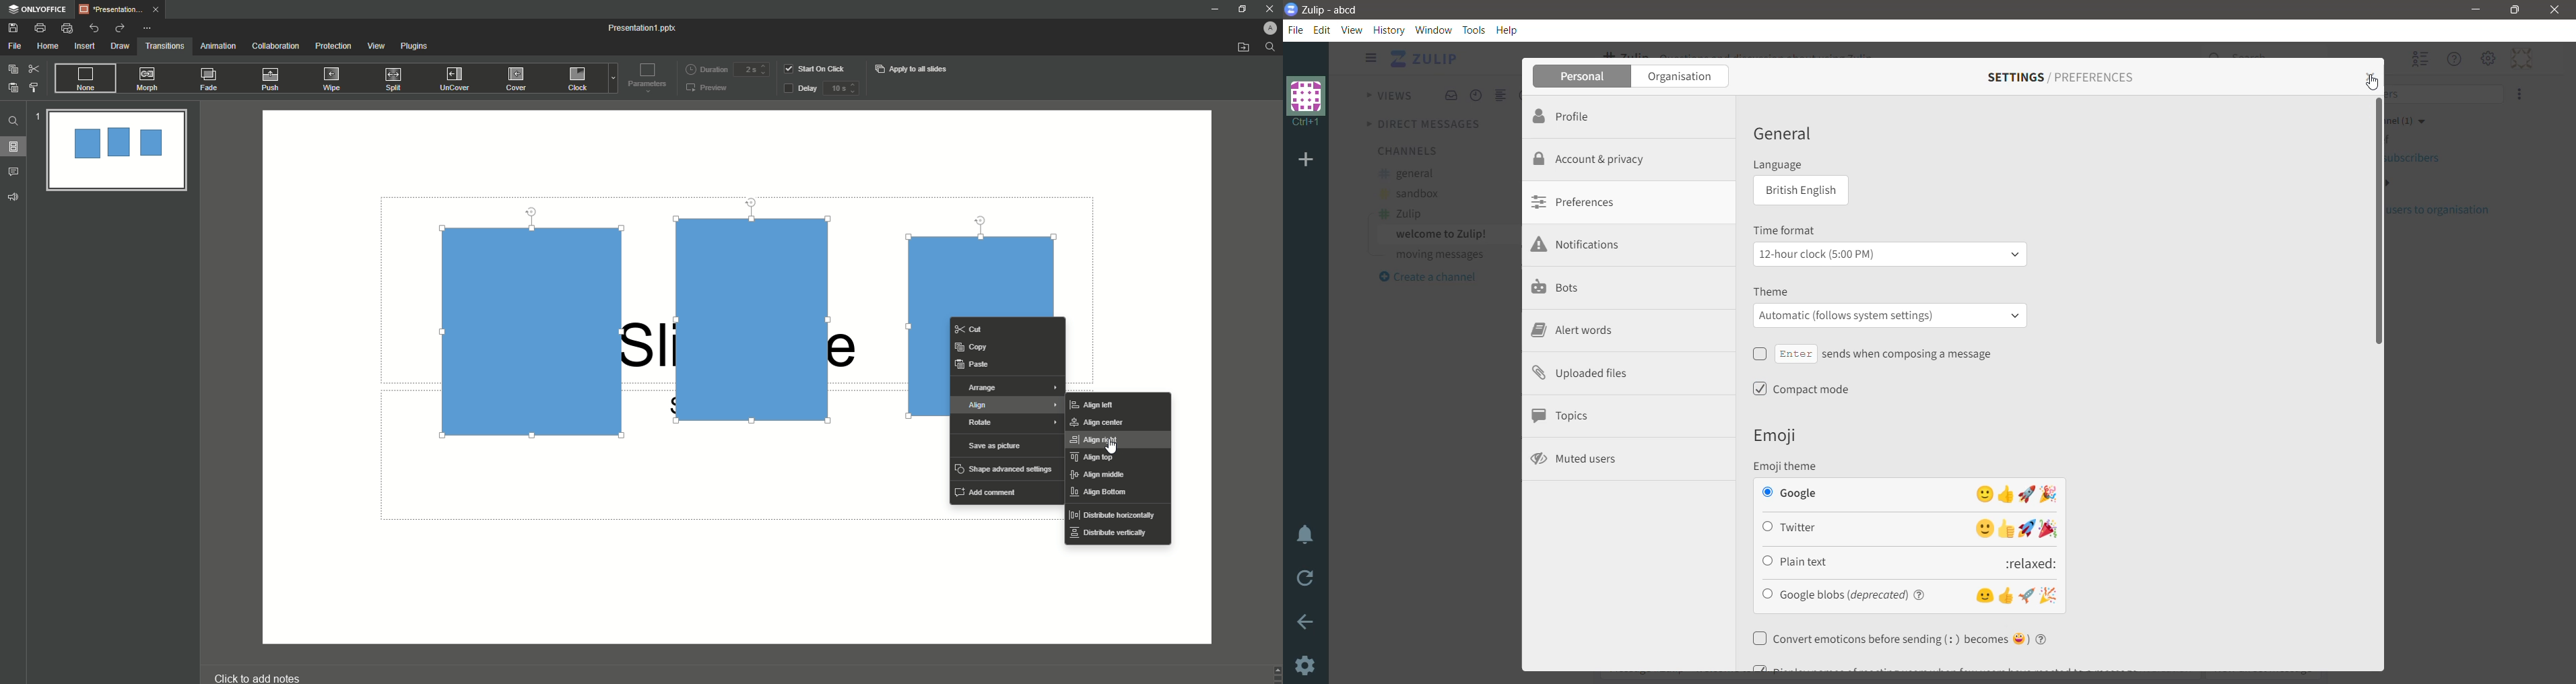 The image size is (2576, 700). Describe the element at coordinates (1580, 331) in the screenshot. I see `Alert words` at that location.